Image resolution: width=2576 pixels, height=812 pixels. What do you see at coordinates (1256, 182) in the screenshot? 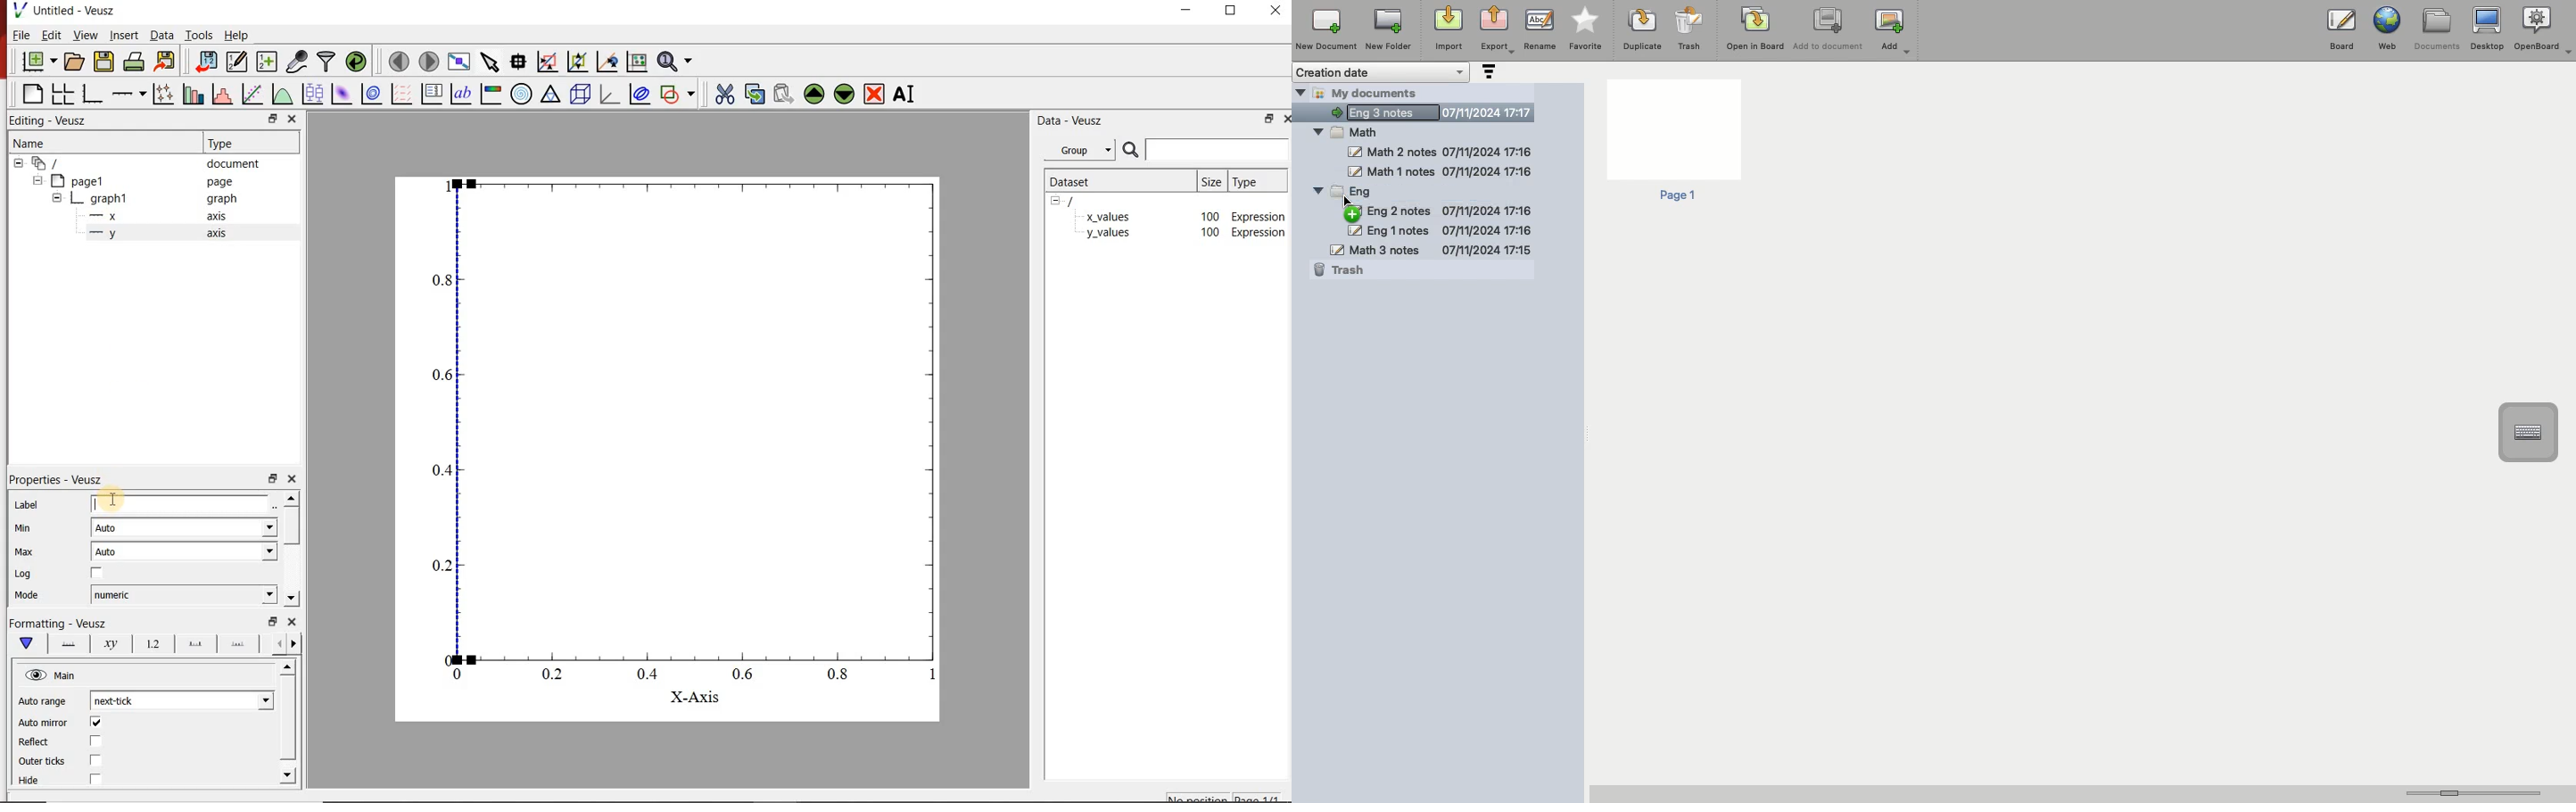
I see `type` at bounding box center [1256, 182].